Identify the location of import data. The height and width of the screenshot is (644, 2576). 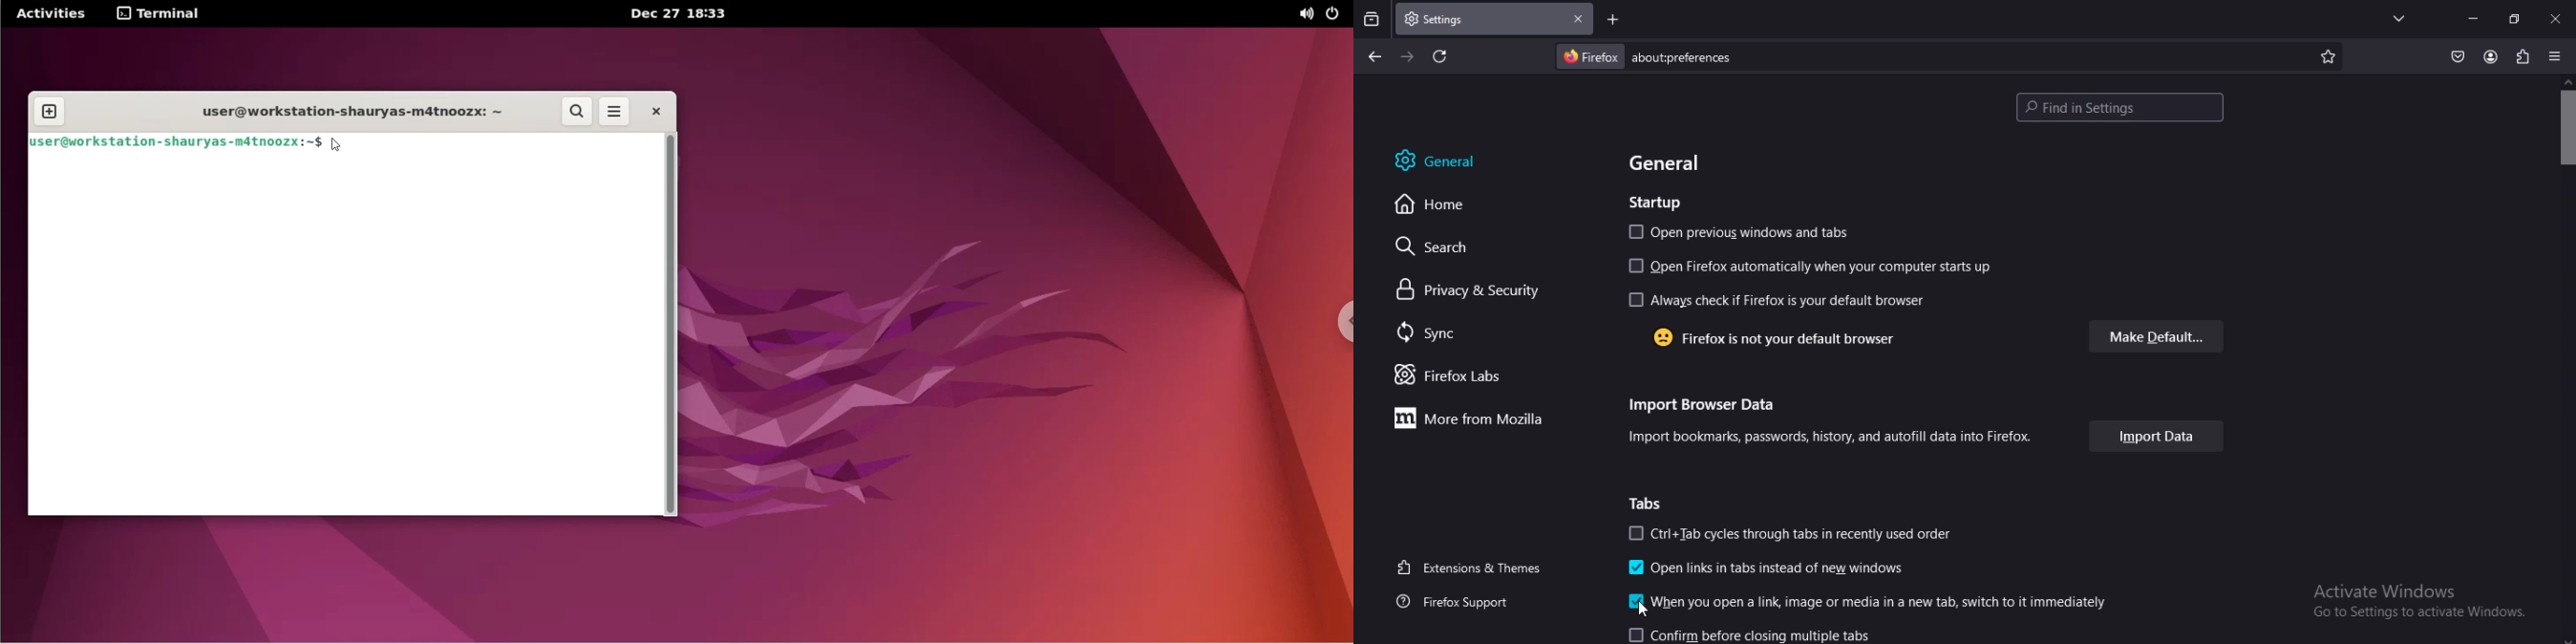
(2161, 435).